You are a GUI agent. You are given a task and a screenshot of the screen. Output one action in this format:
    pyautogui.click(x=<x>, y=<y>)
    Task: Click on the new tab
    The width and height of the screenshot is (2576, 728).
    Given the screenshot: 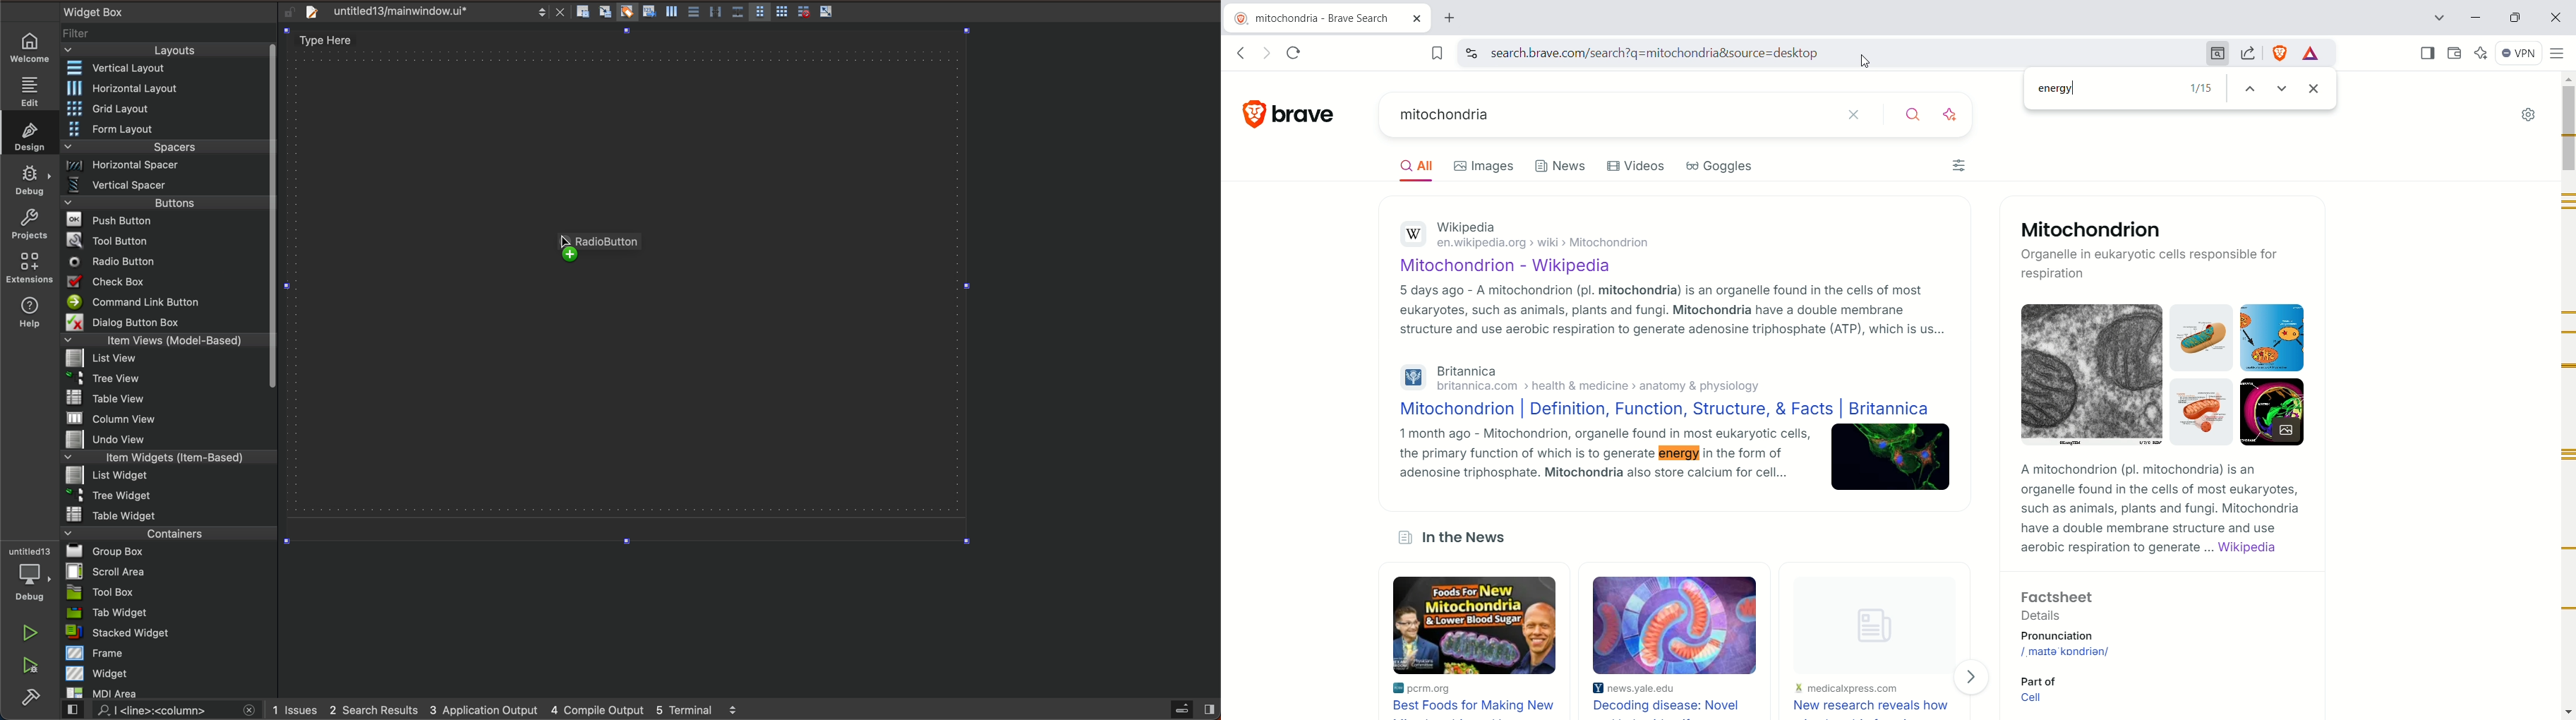 What is the action you would take?
    pyautogui.click(x=1461, y=17)
    